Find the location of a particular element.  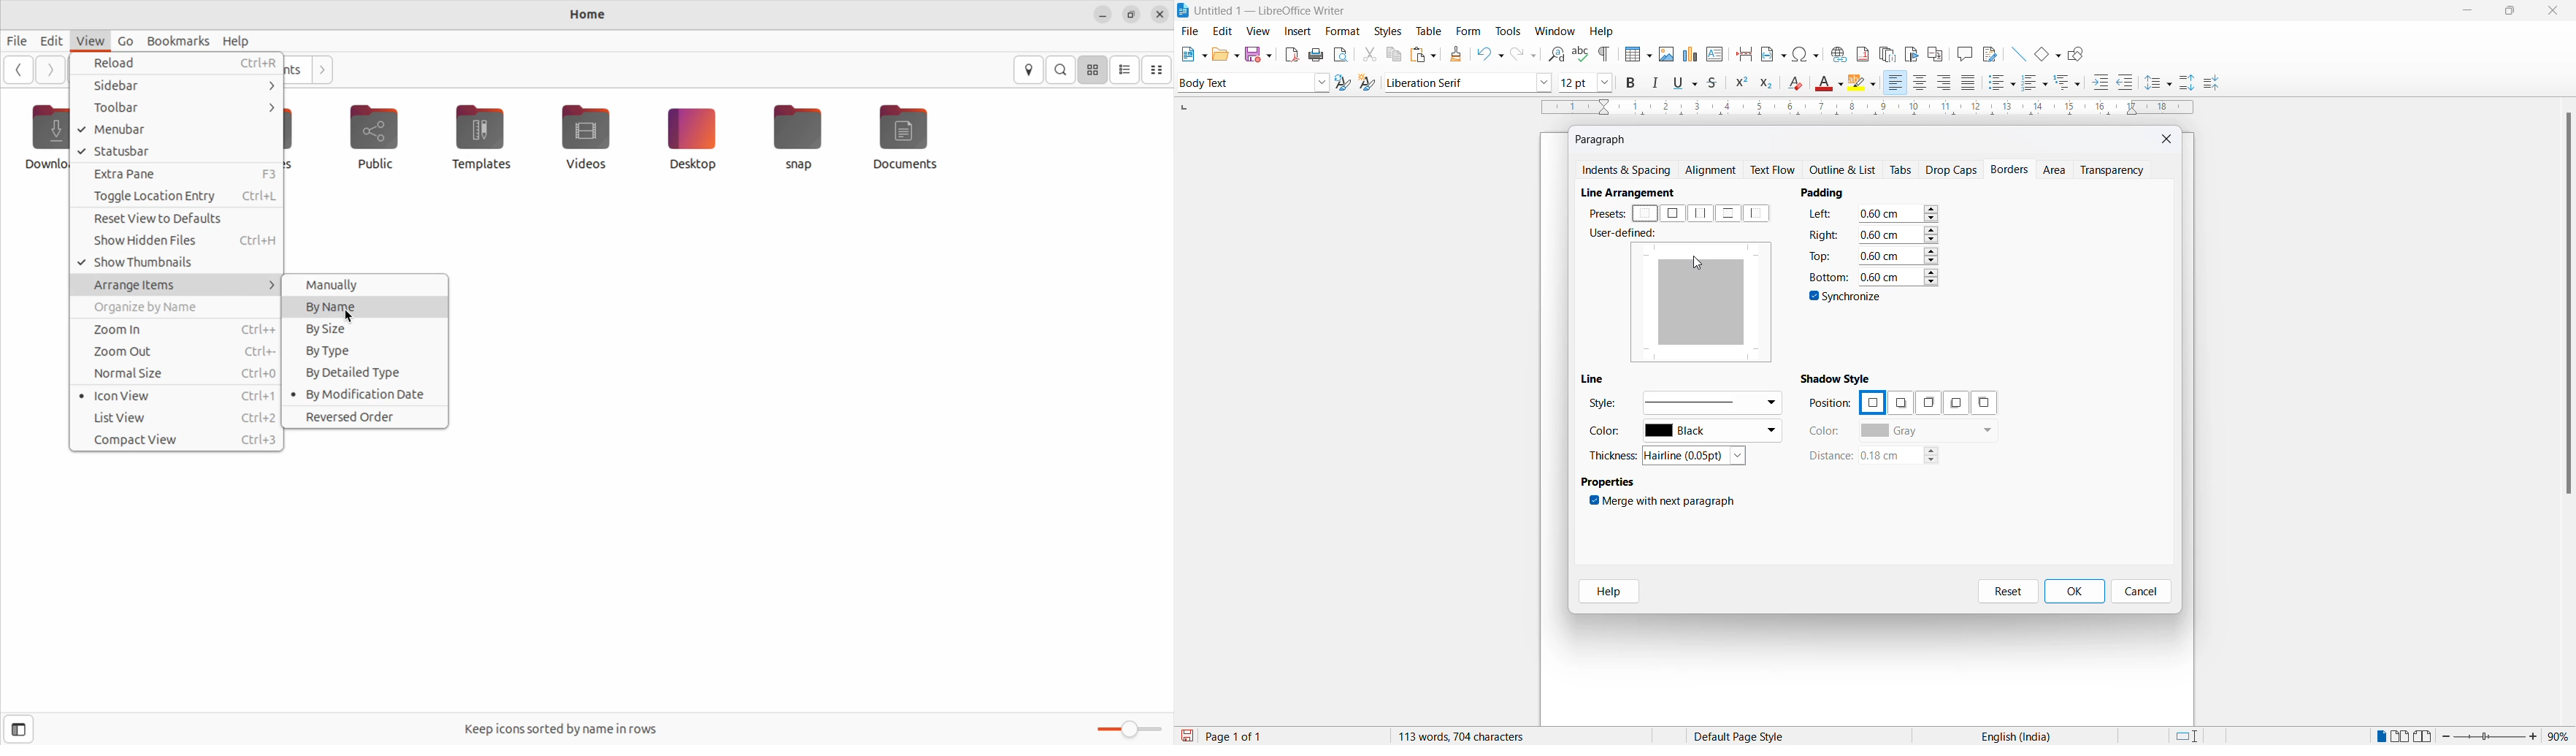

Go next is located at coordinates (50, 70).